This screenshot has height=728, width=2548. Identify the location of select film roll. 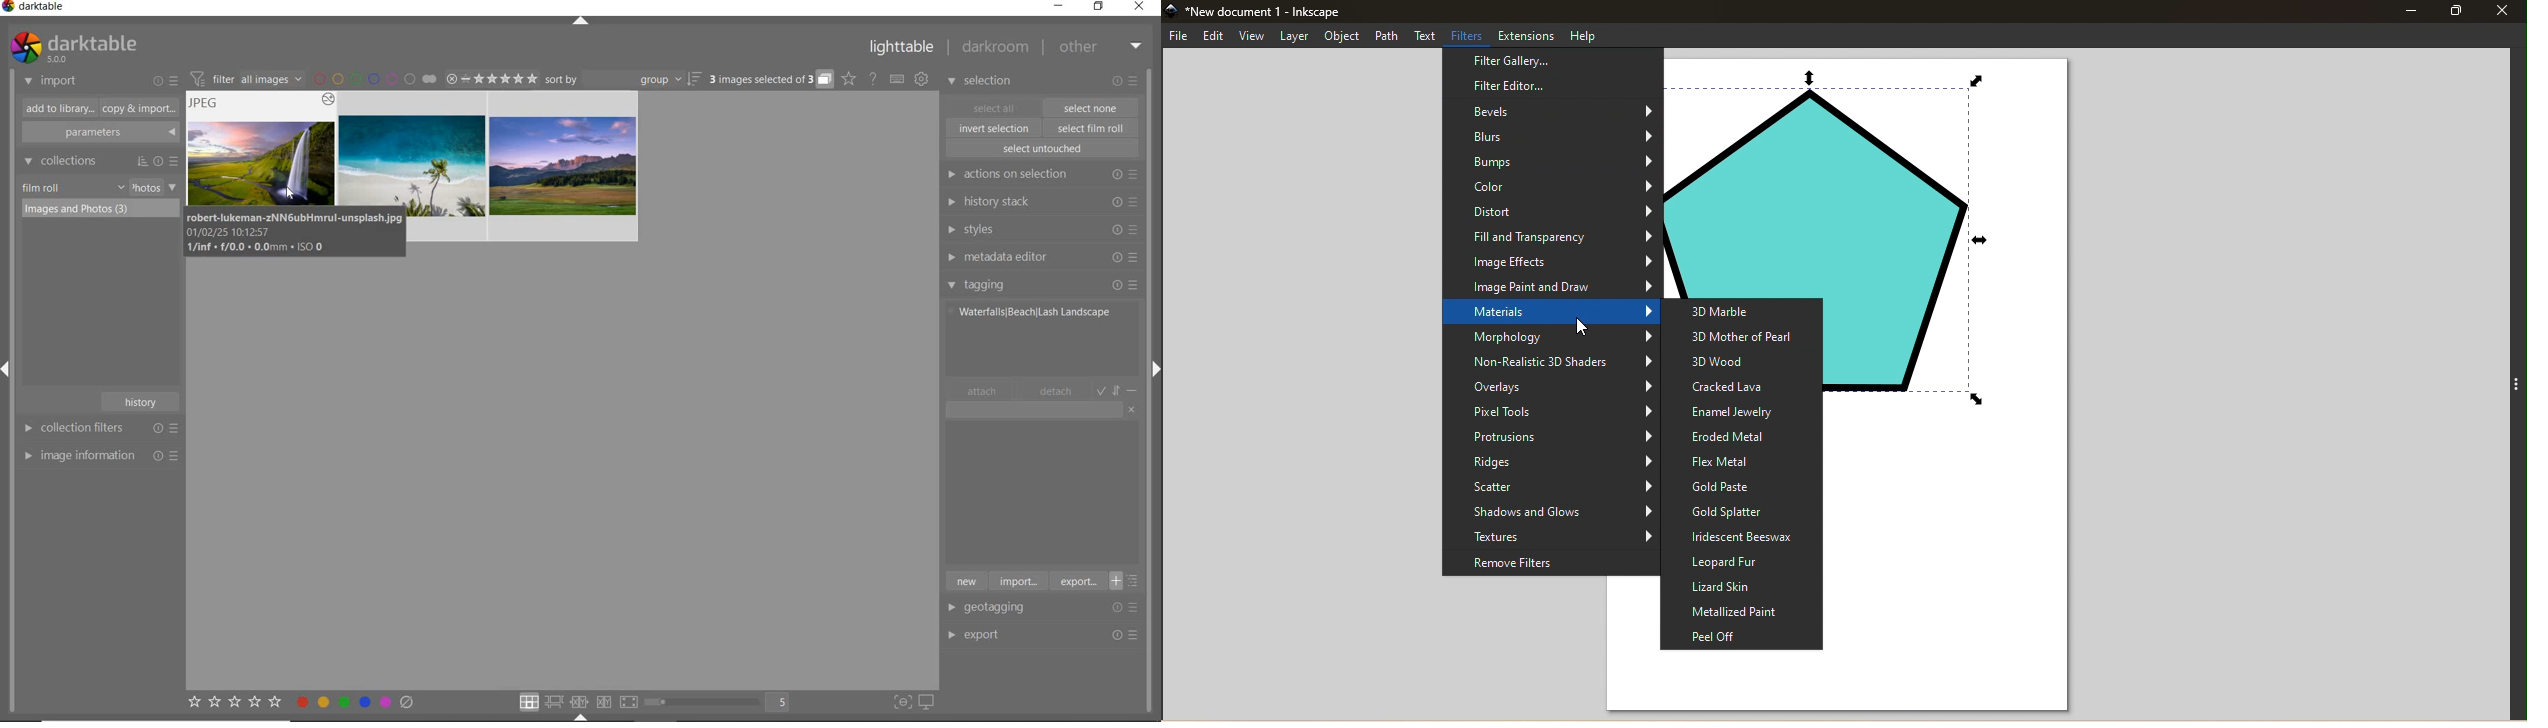
(1092, 127).